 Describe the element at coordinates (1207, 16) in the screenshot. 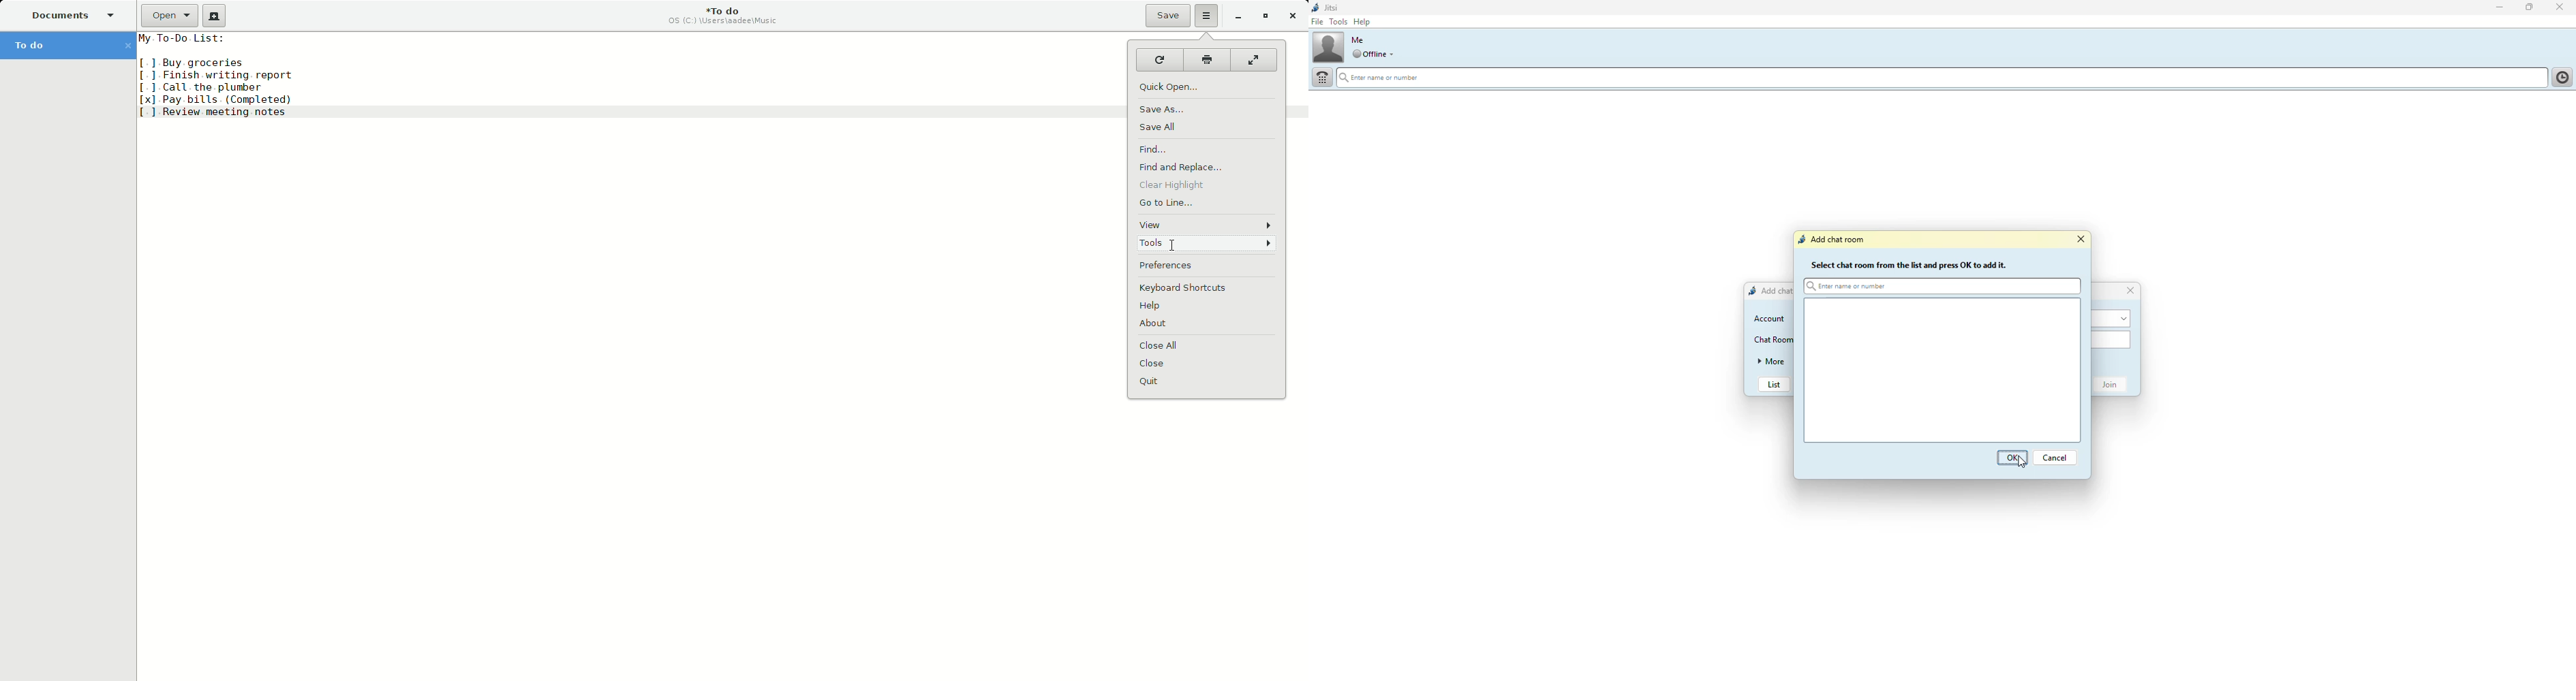

I see `Options` at that location.